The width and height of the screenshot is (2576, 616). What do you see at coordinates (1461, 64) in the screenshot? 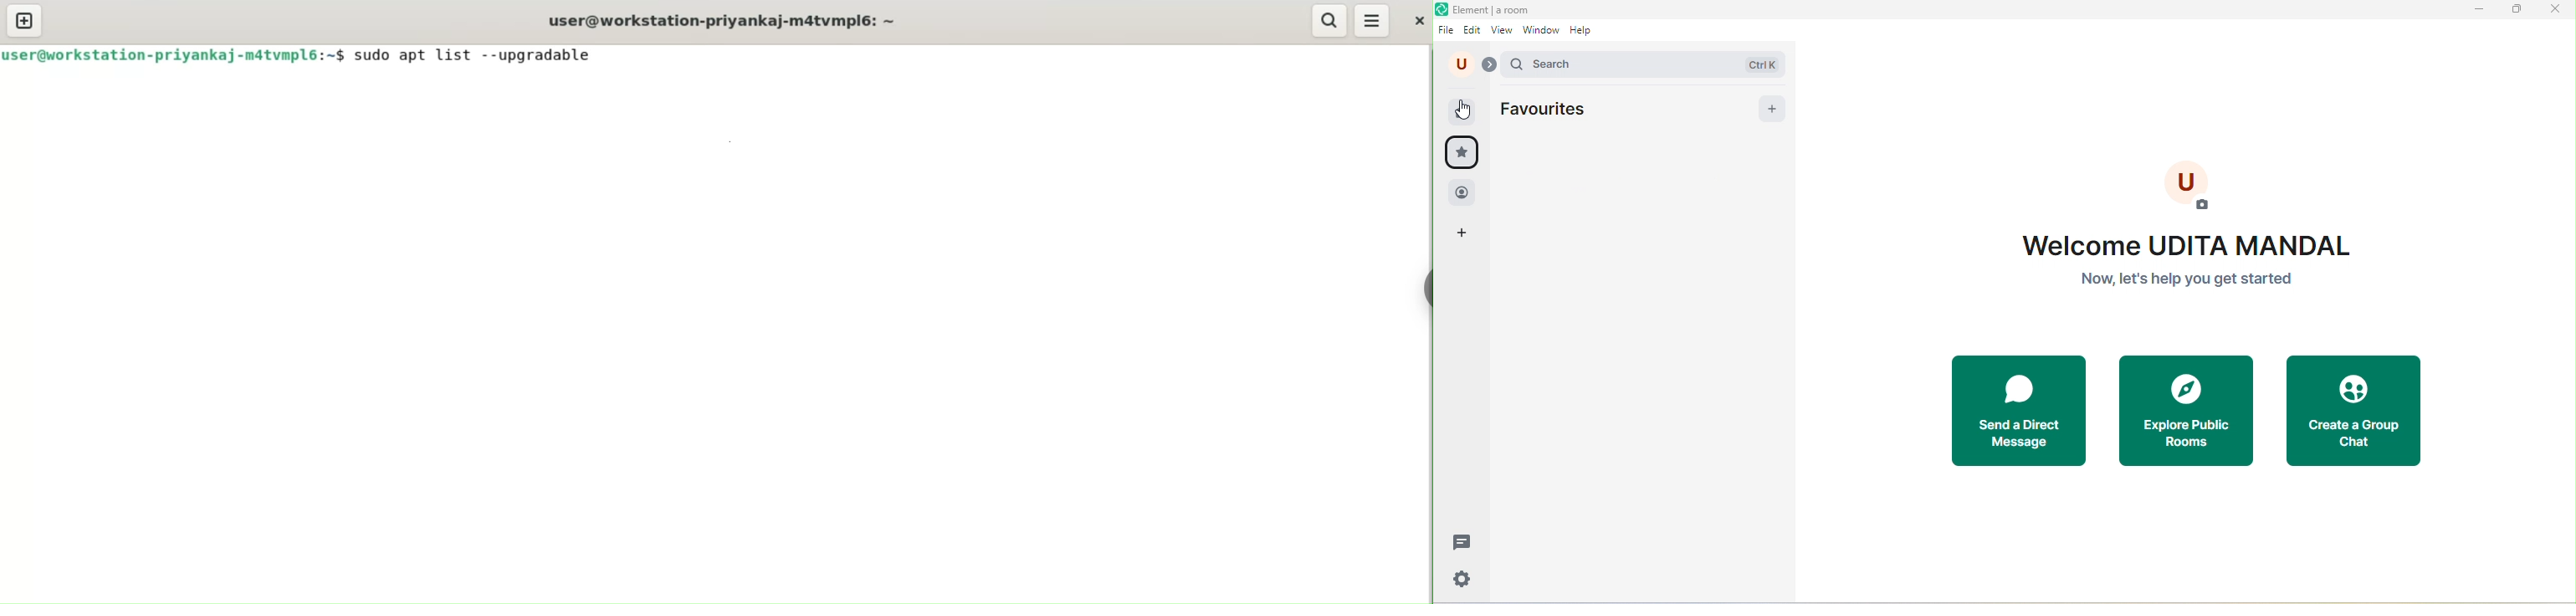
I see `u` at bounding box center [1461, 64].